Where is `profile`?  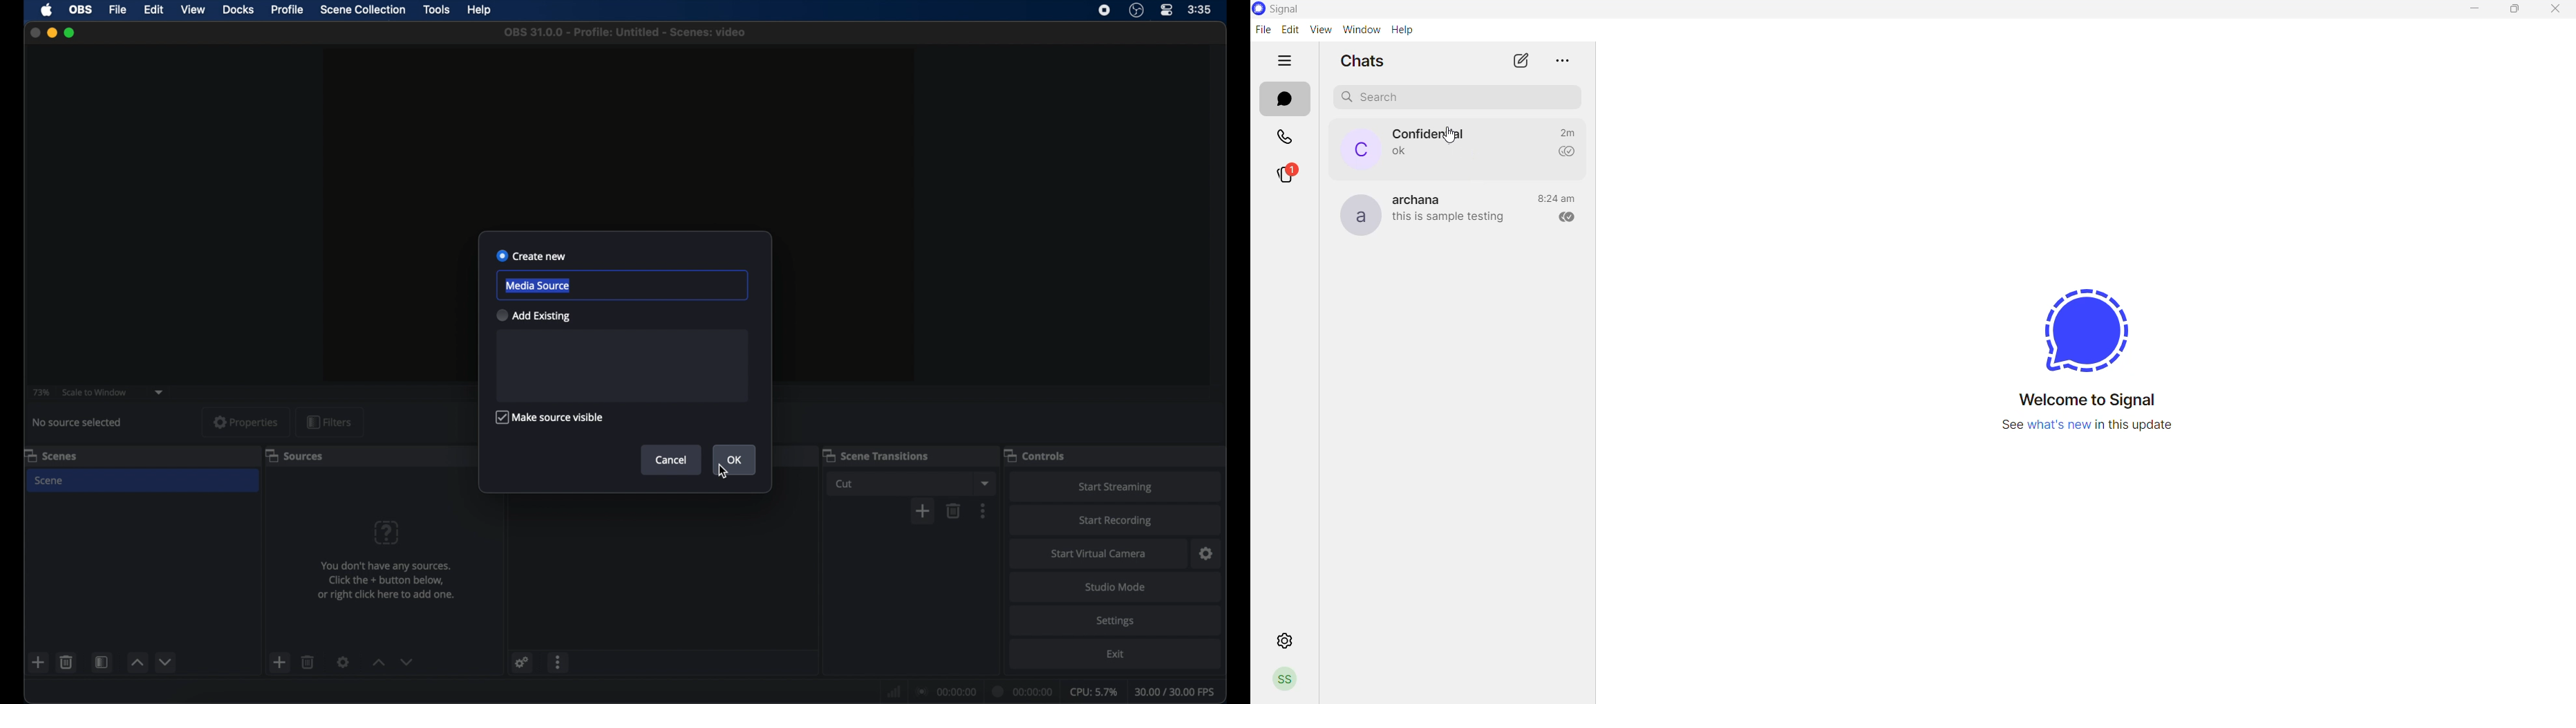 profile is located at coordinates (289, 10).